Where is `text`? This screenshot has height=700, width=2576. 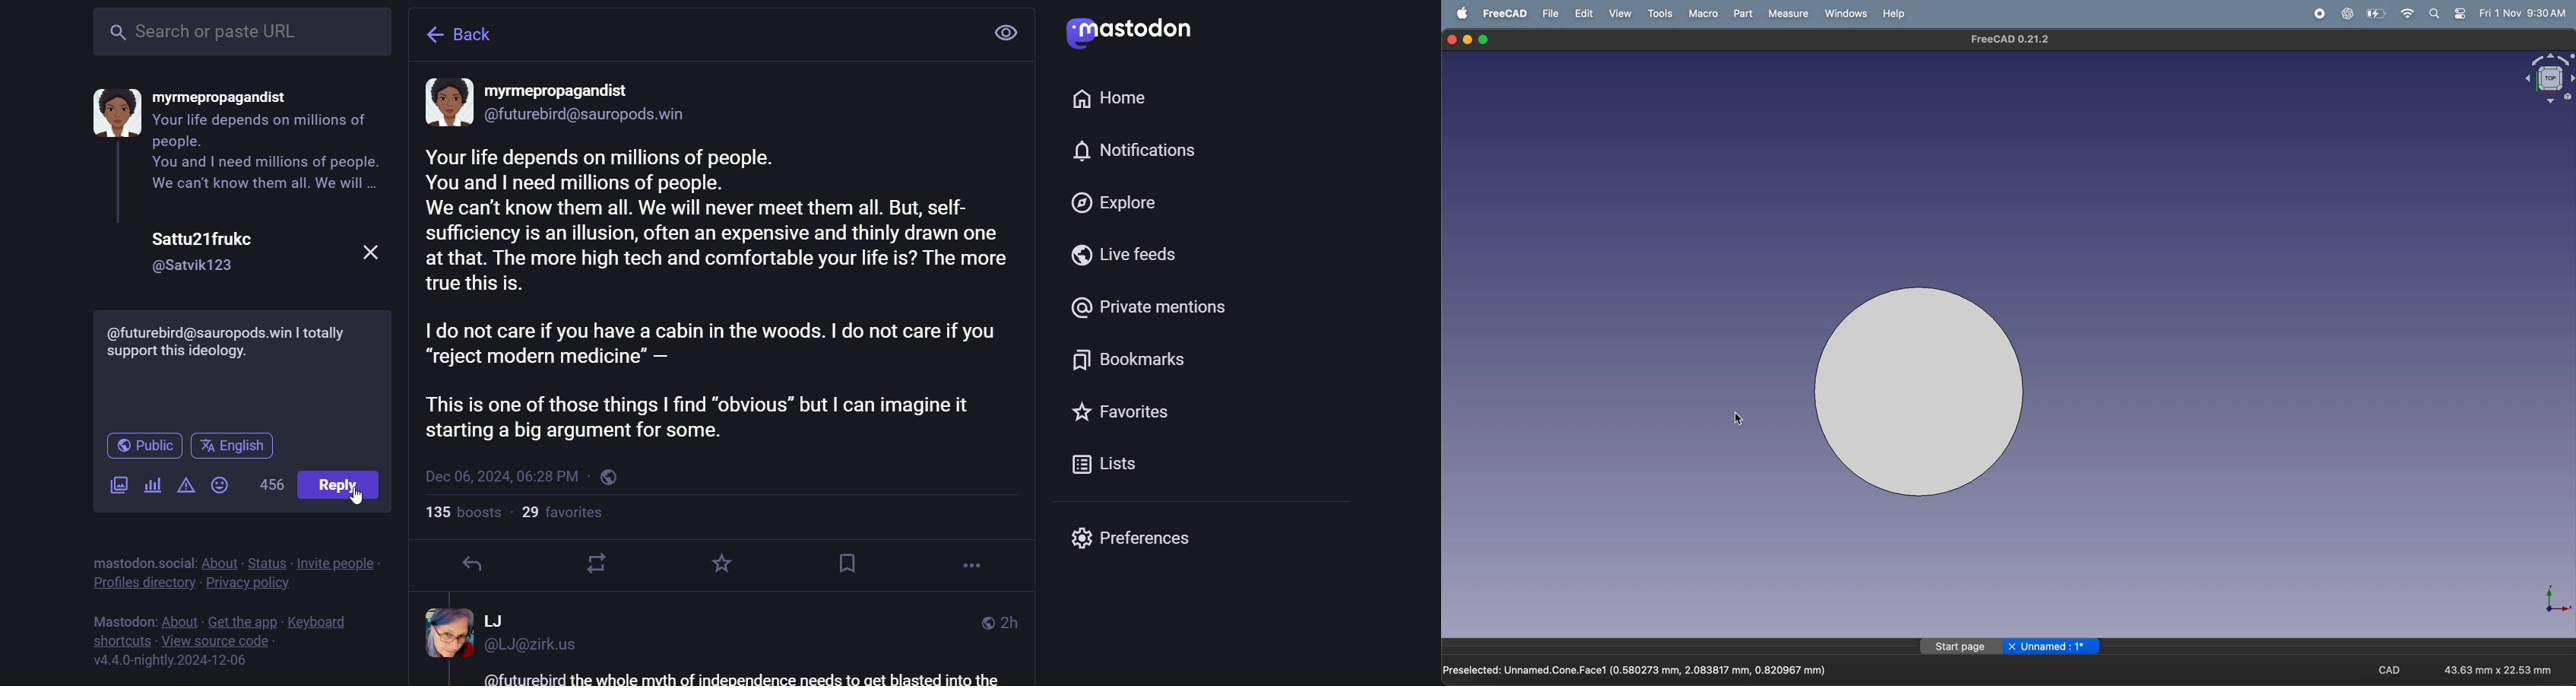 text is located at coordinates (739, 678).